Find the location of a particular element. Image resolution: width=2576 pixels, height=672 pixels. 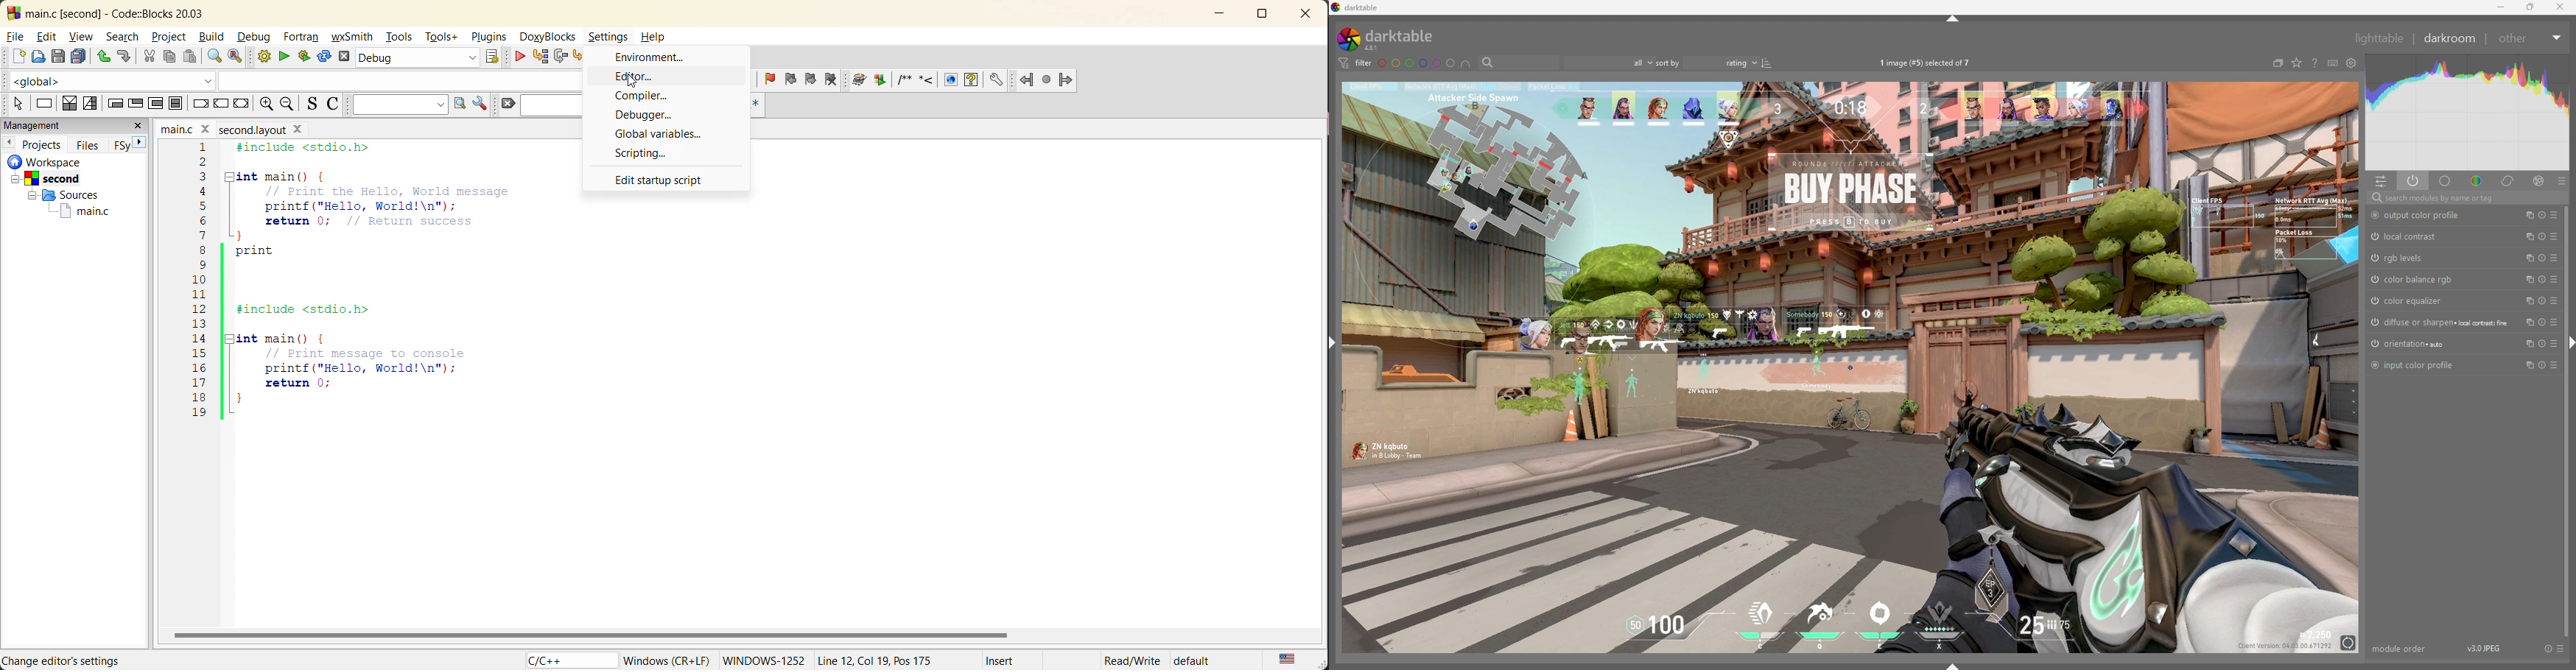

code editor is located at coordinates (345, 291).